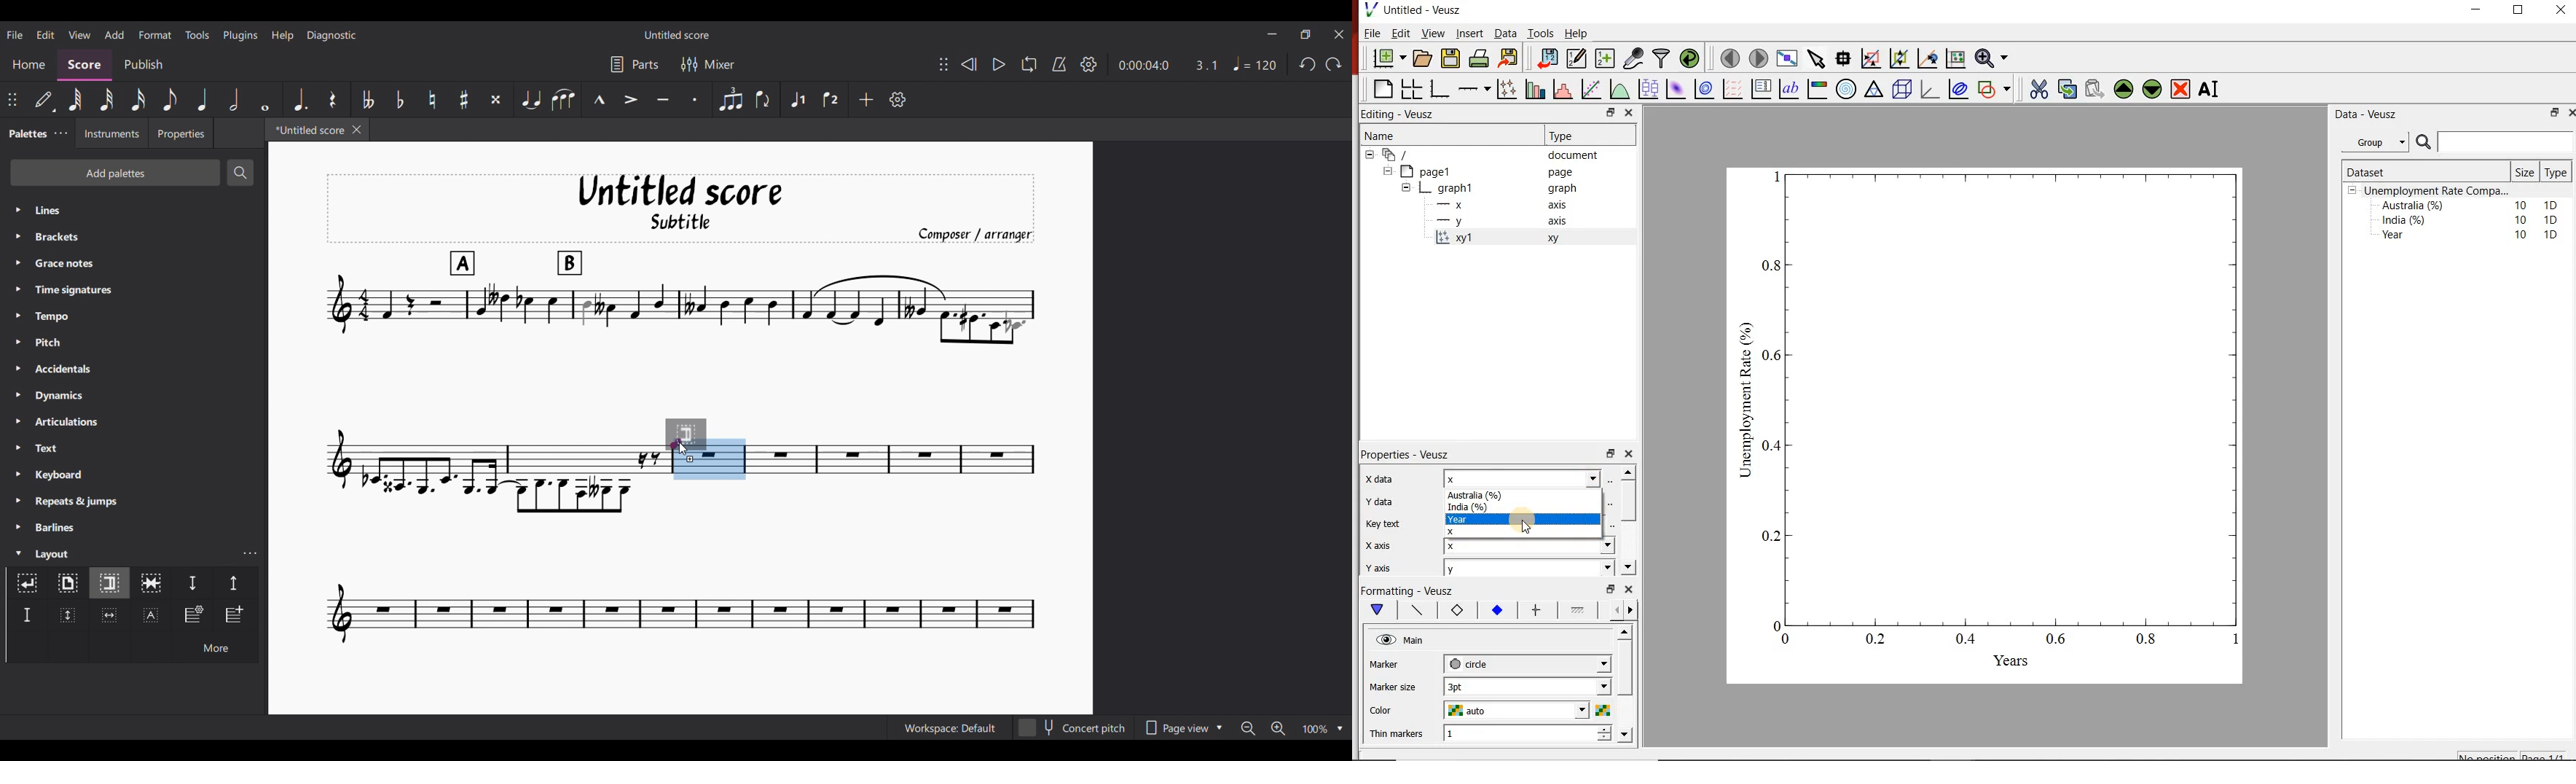 The image size is (2576, 784). Describe the element at coordinates (1994, 89) in the screenshot. I see `add a shapes` at that location.